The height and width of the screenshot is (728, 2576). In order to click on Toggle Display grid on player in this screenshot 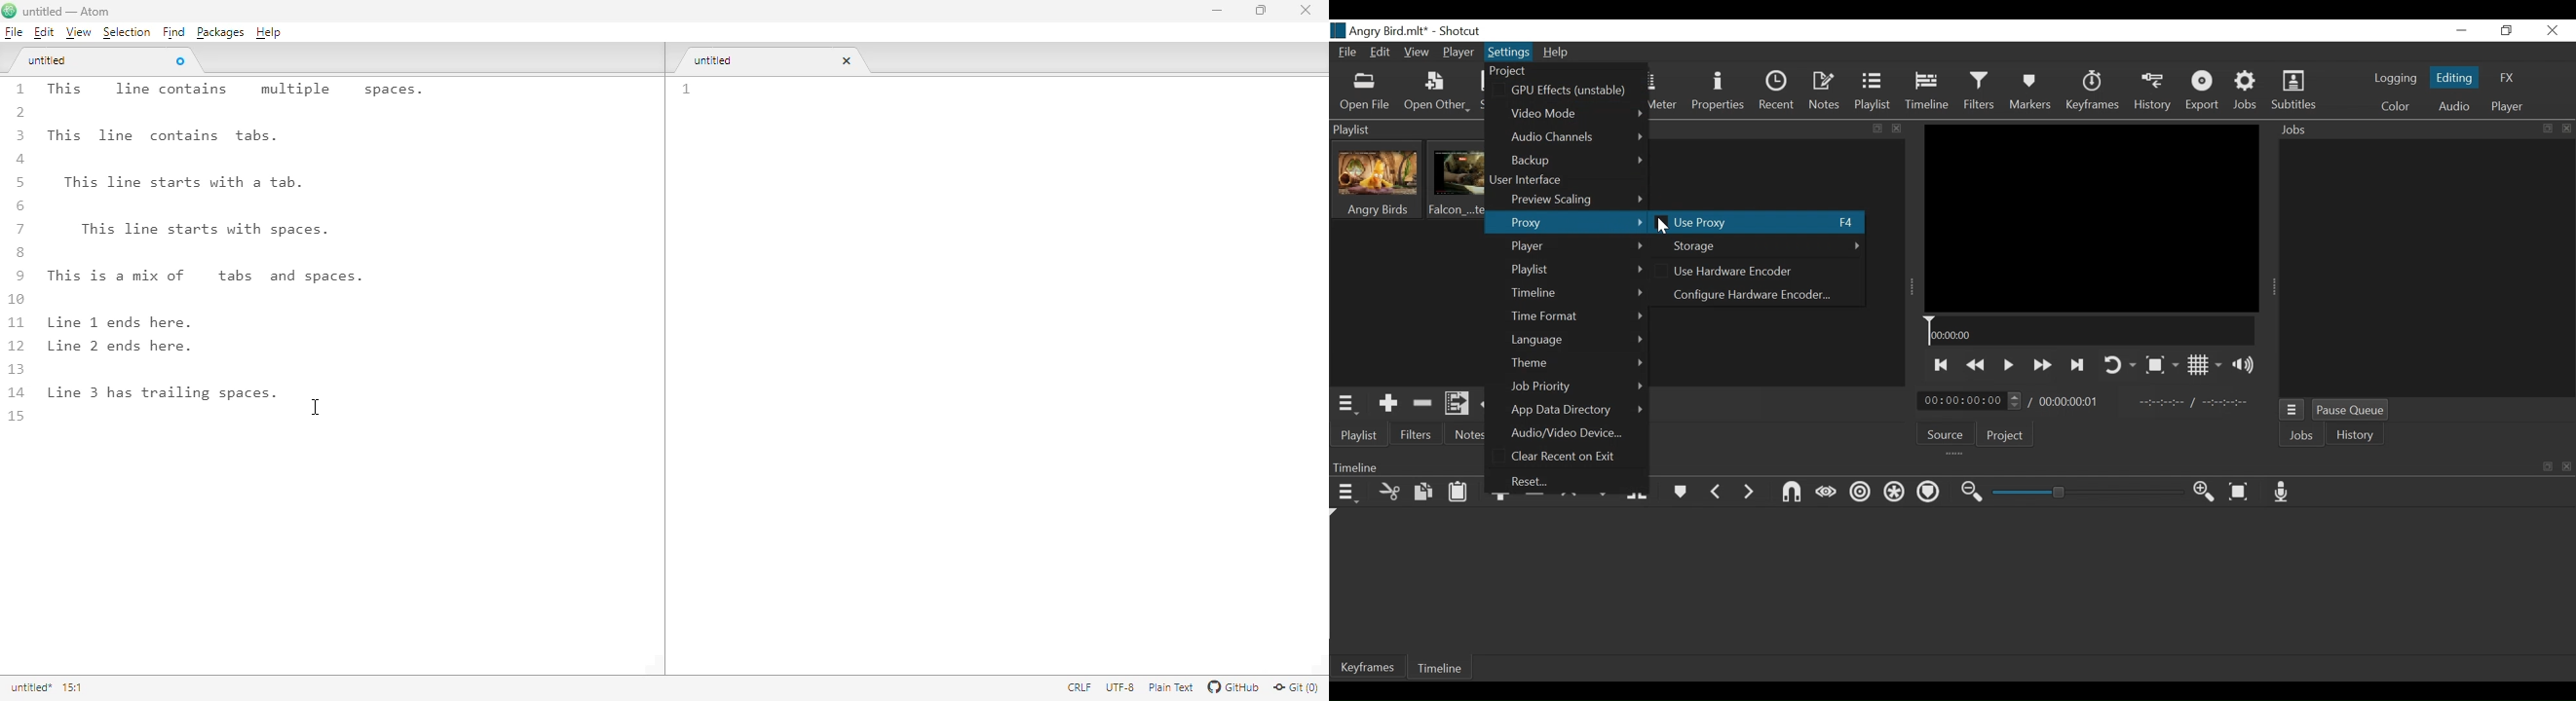, I will do `click(2201, 365)`.